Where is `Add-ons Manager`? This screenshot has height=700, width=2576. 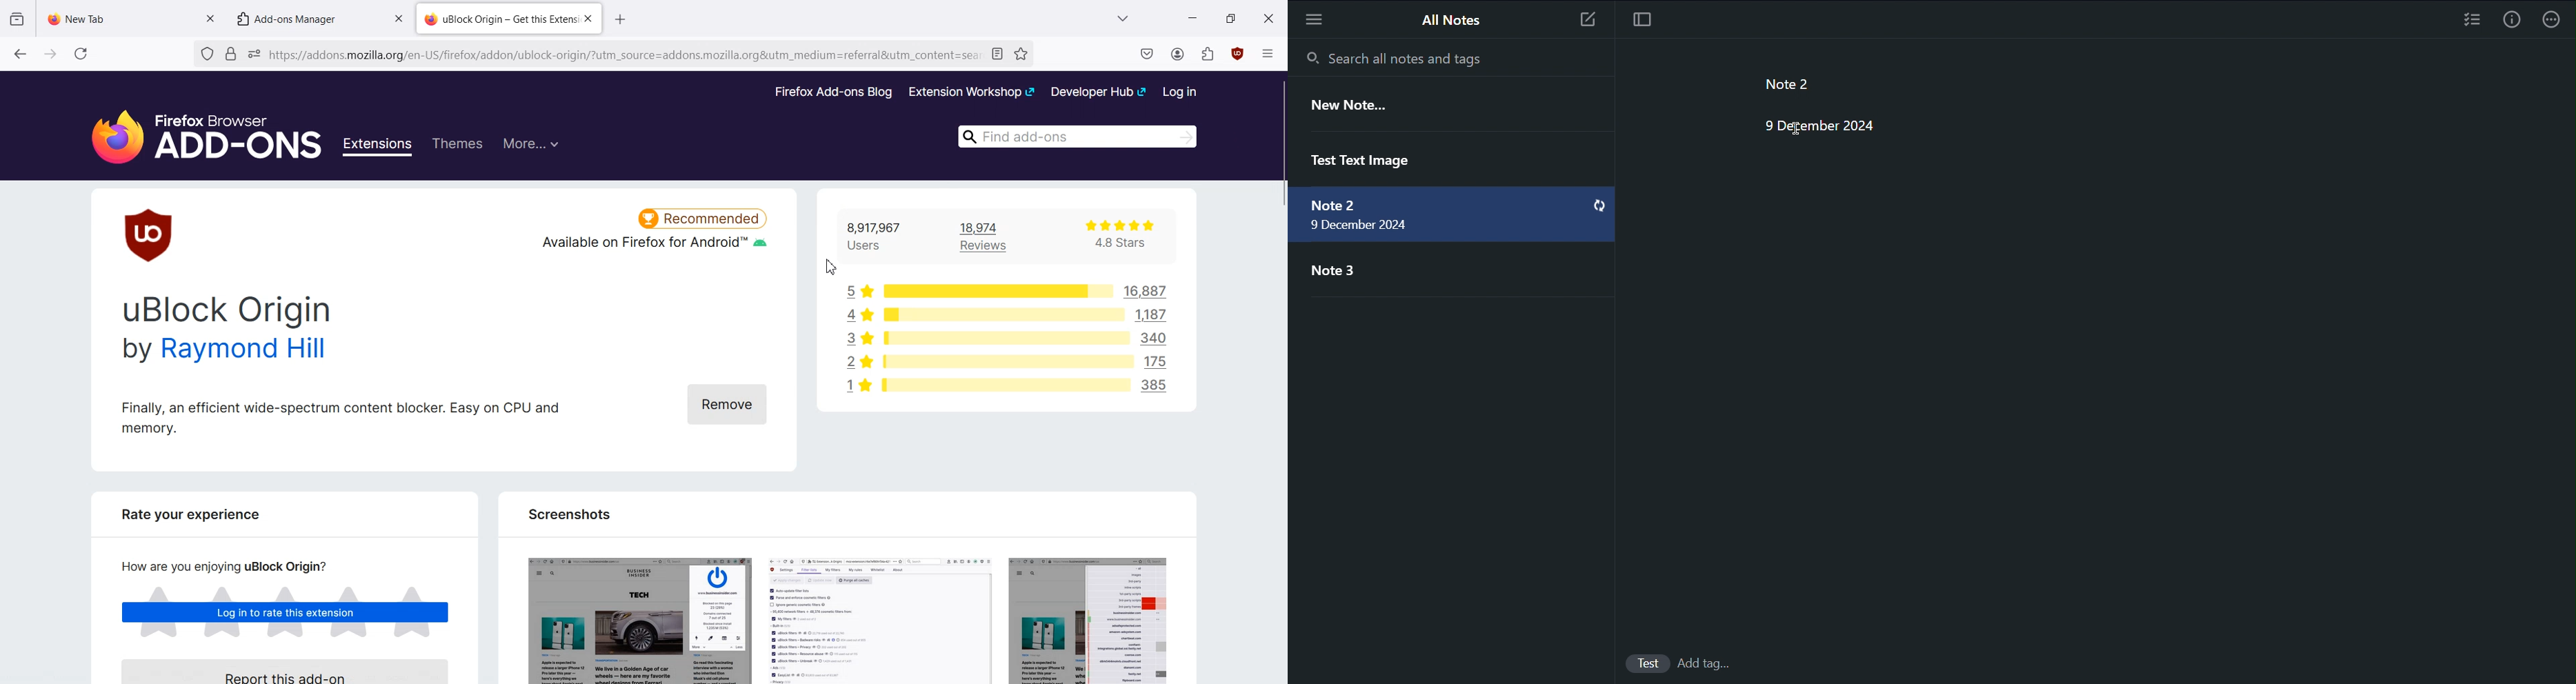 Add-ons Manager is located at coordinates (293, 18).